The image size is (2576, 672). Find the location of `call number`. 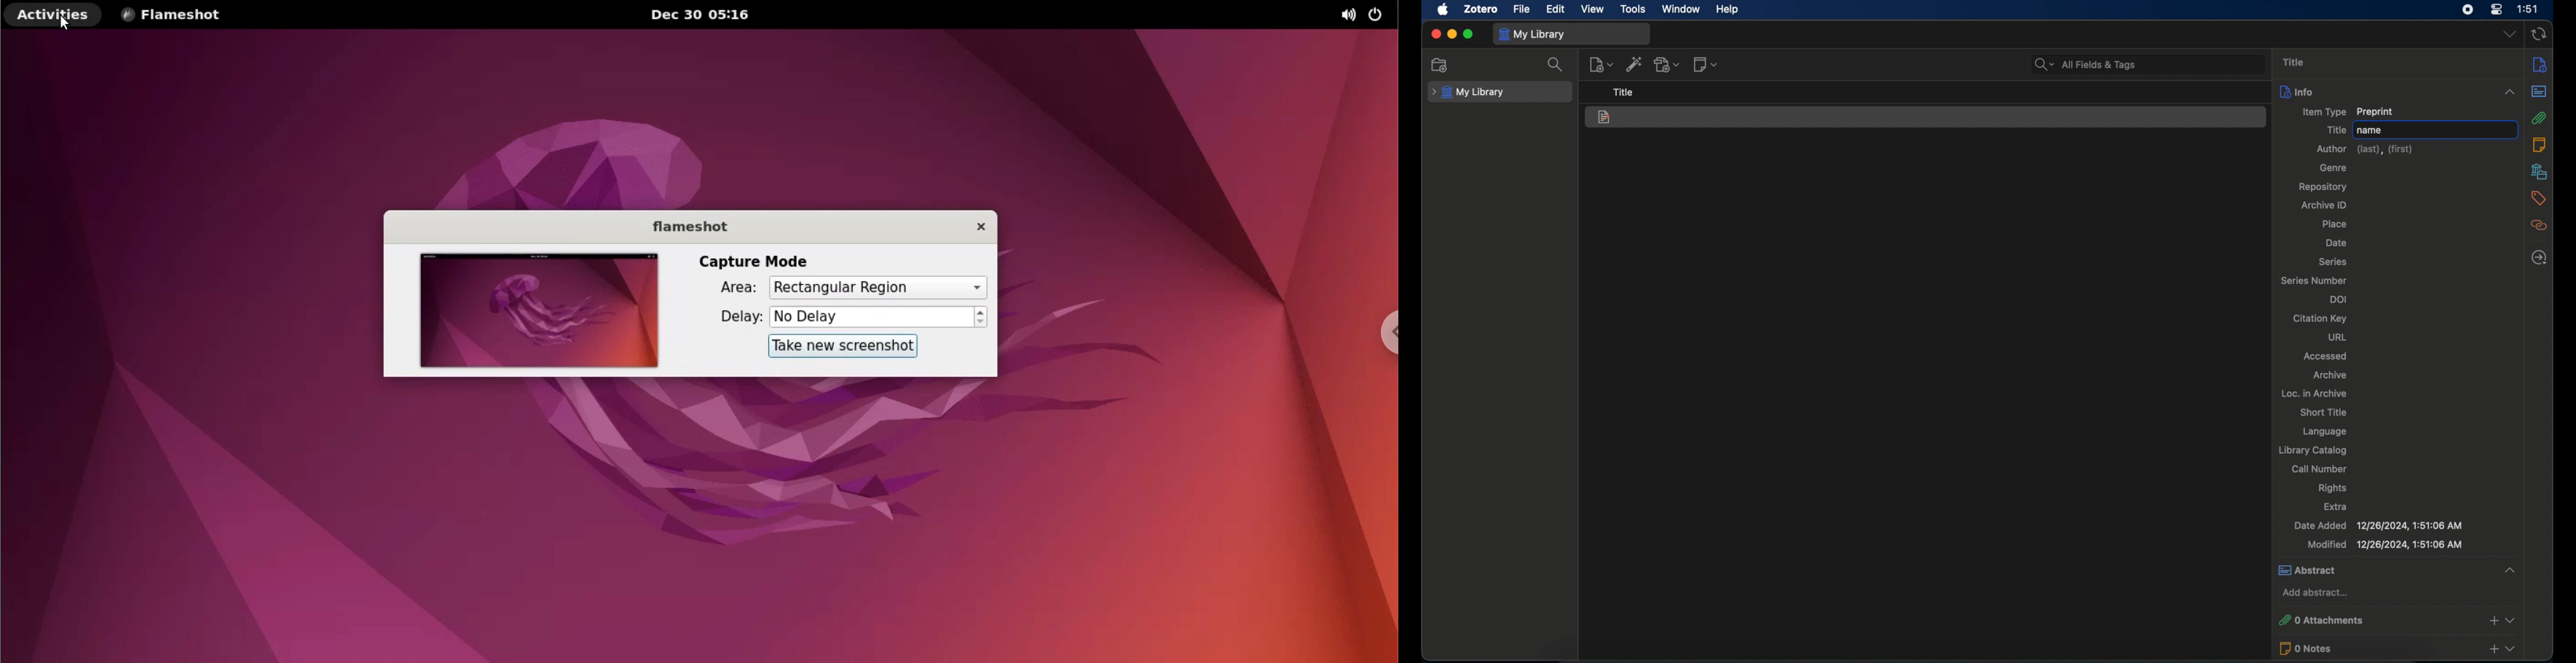

call number is located at coordinates (2321, 469).